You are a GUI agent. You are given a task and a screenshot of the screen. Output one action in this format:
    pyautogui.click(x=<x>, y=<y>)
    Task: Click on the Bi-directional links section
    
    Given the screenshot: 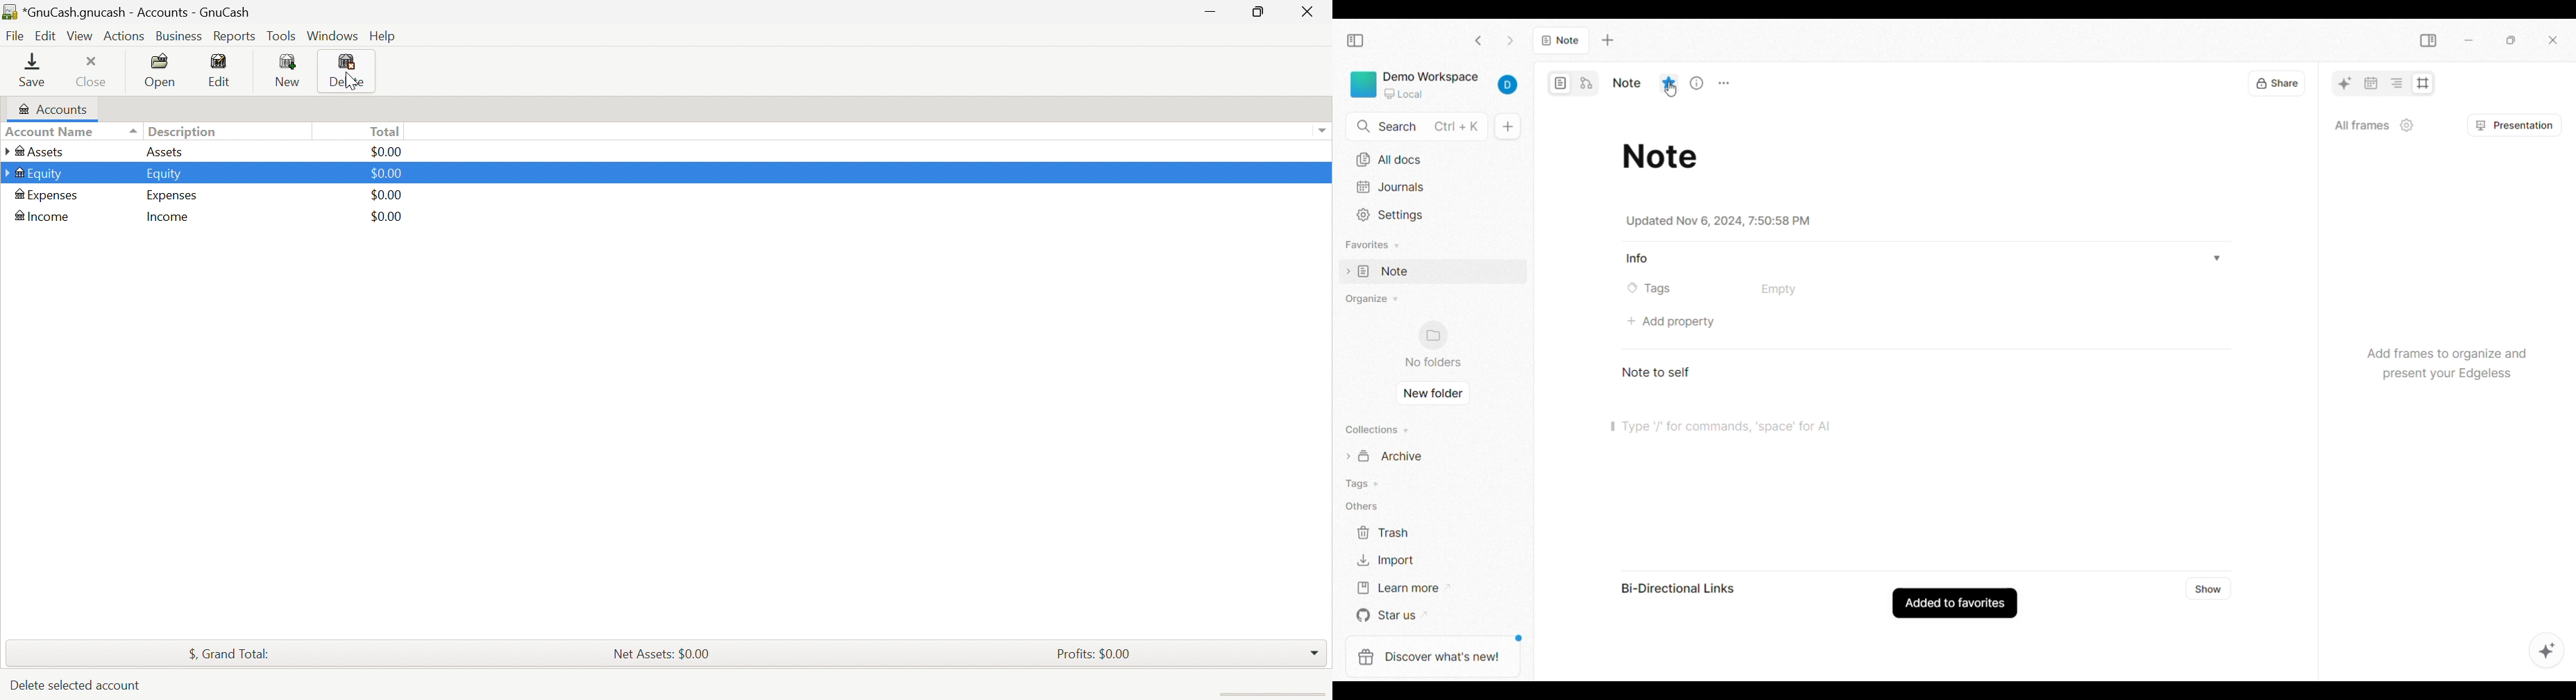 What is the action you would take?
    pyautogui.click(x=1690, y=589)
    